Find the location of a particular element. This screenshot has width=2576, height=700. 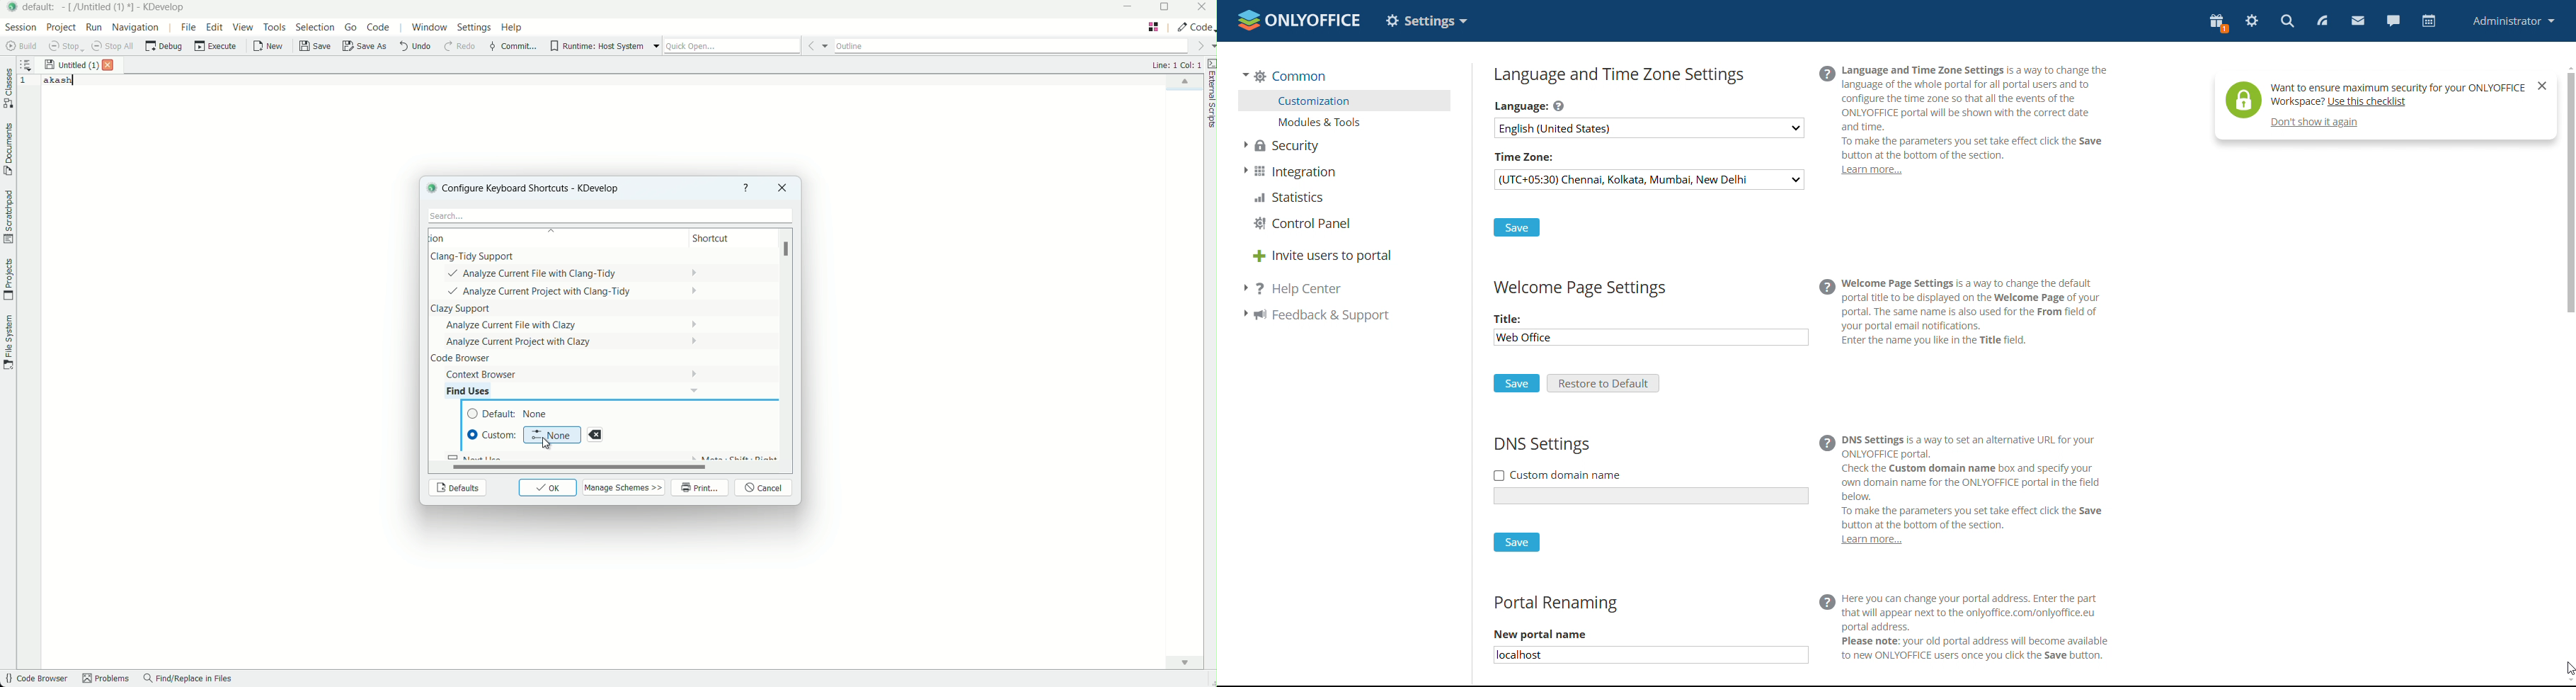

select timezone is located at coordinates (1649, 179).